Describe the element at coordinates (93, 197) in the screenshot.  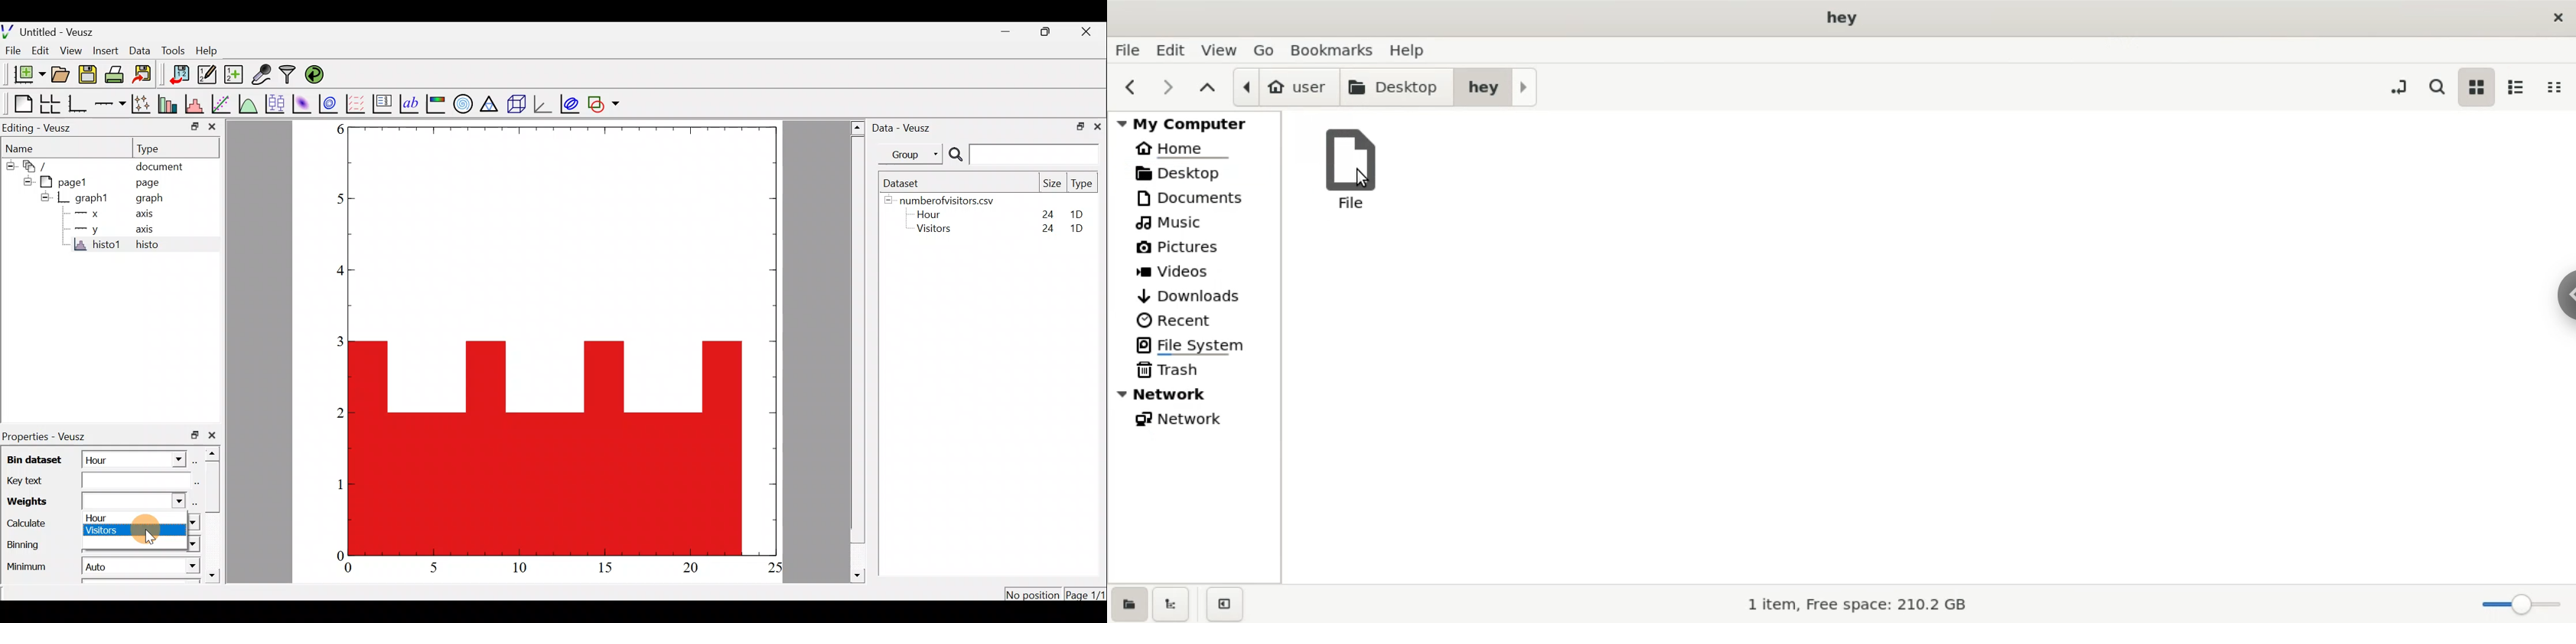
I see `graph1` at that location.